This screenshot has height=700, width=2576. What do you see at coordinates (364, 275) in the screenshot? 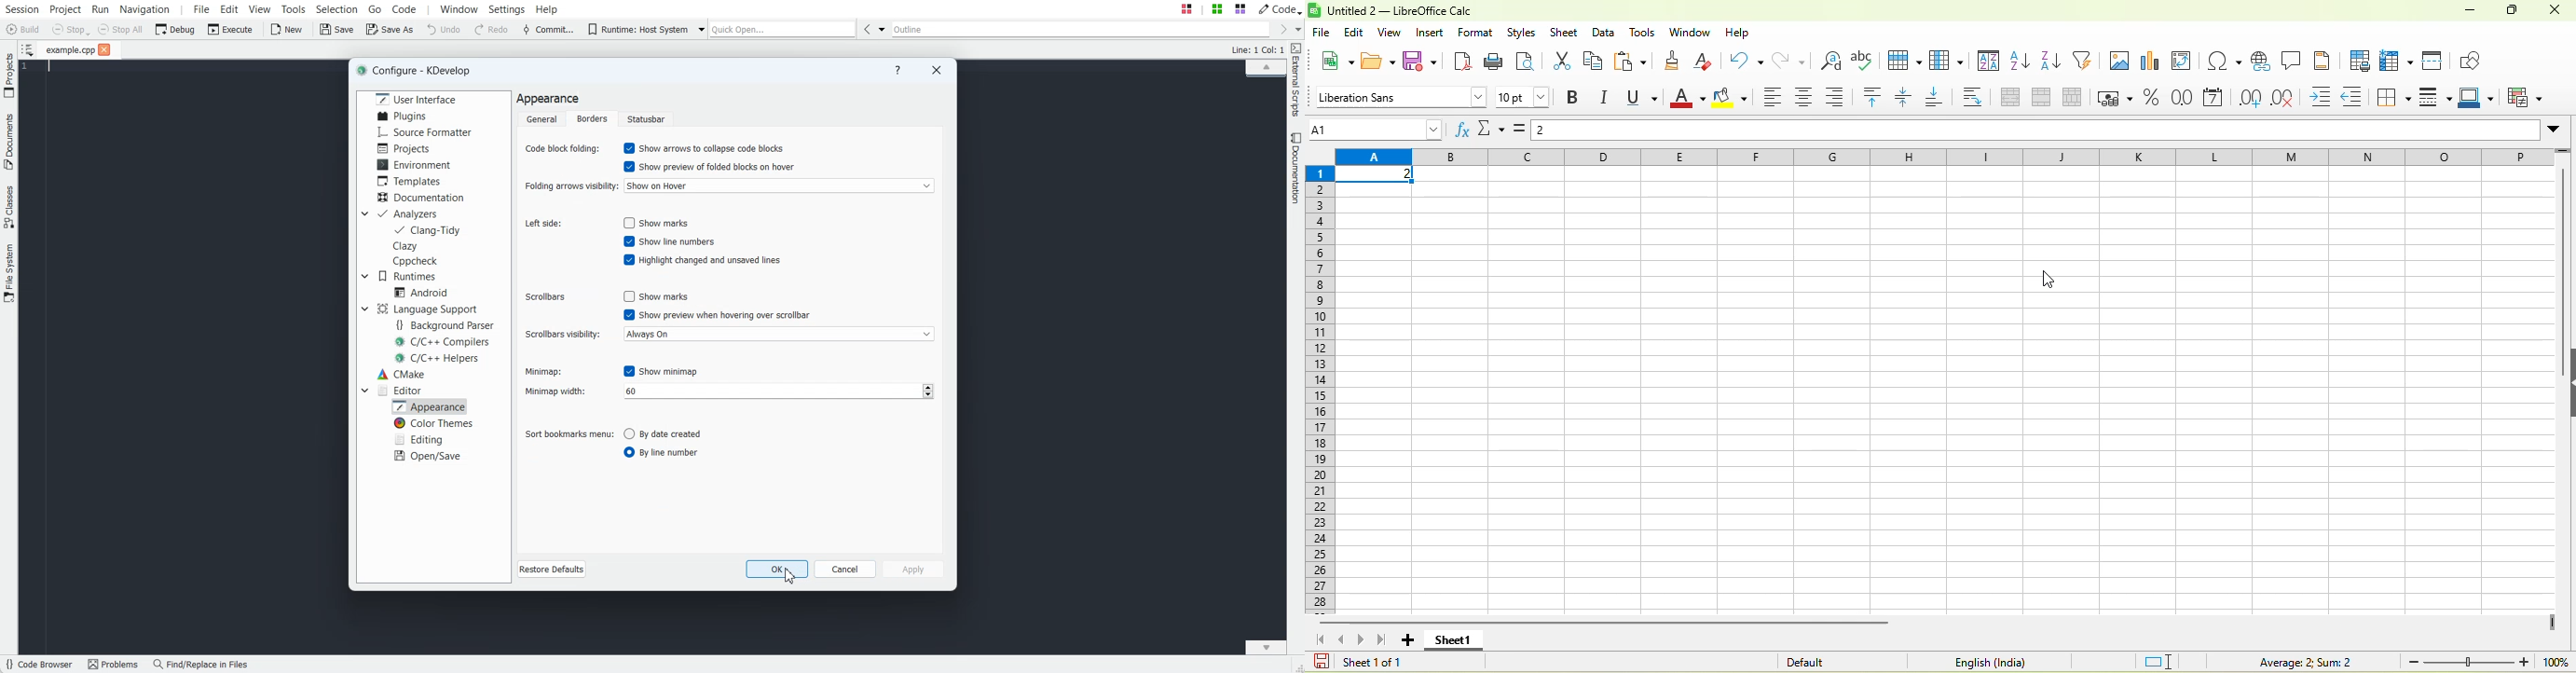
I see `Drop down box` at bounding box center [364, 275].